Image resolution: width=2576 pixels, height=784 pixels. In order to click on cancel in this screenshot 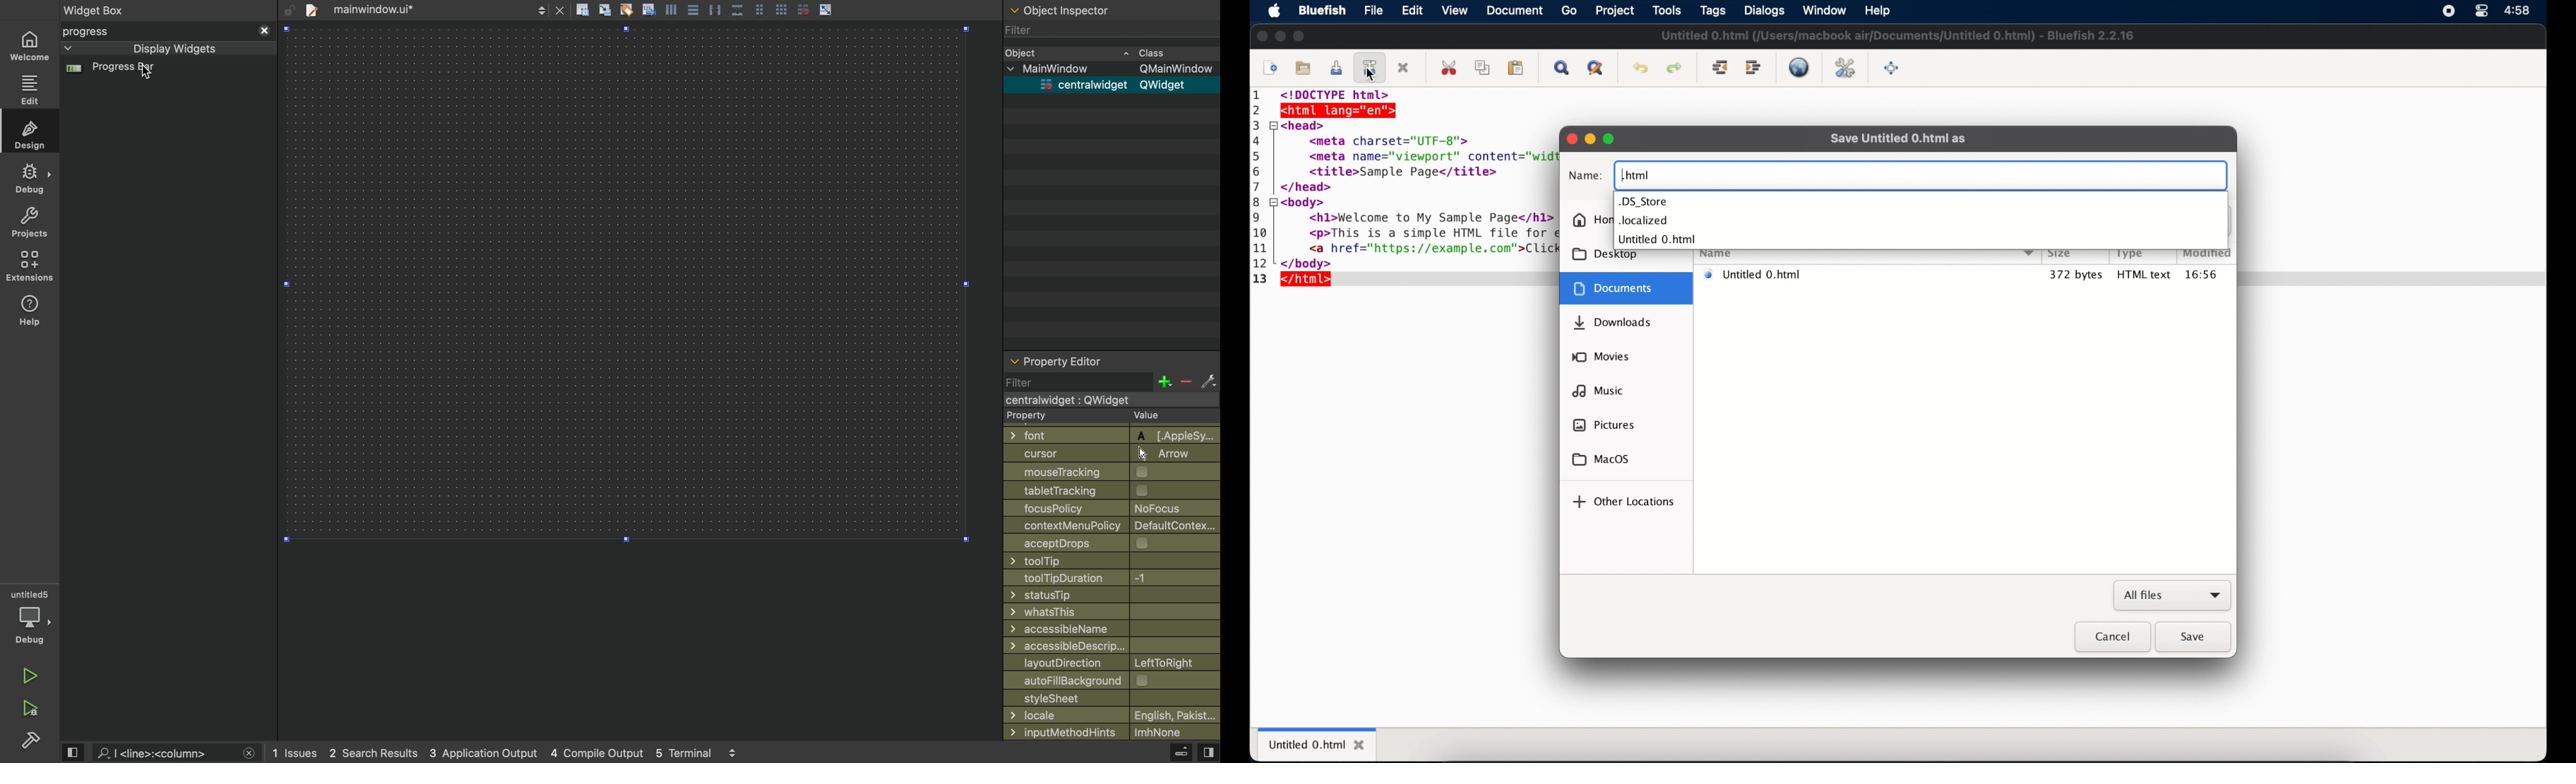, I will do `click(2112, 637)`.